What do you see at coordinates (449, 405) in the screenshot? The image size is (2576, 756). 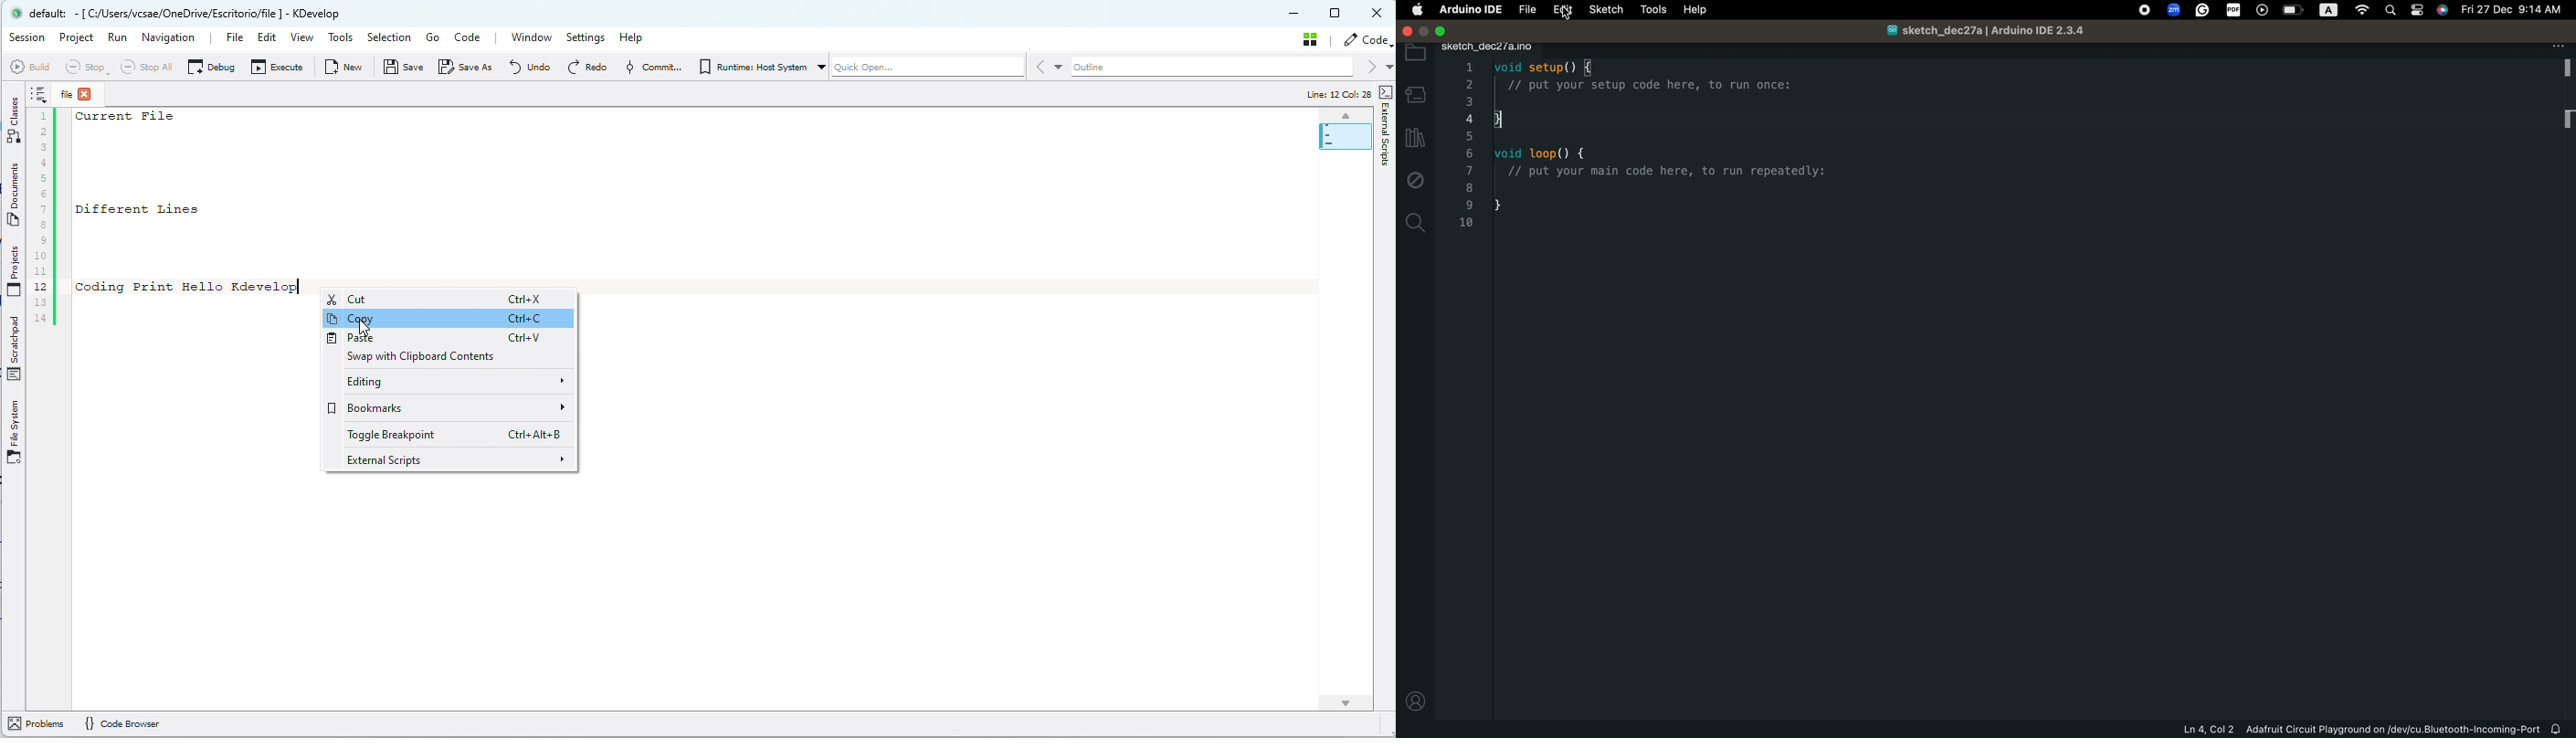 I see `Bookmarks` at bounding box center [449, 405].